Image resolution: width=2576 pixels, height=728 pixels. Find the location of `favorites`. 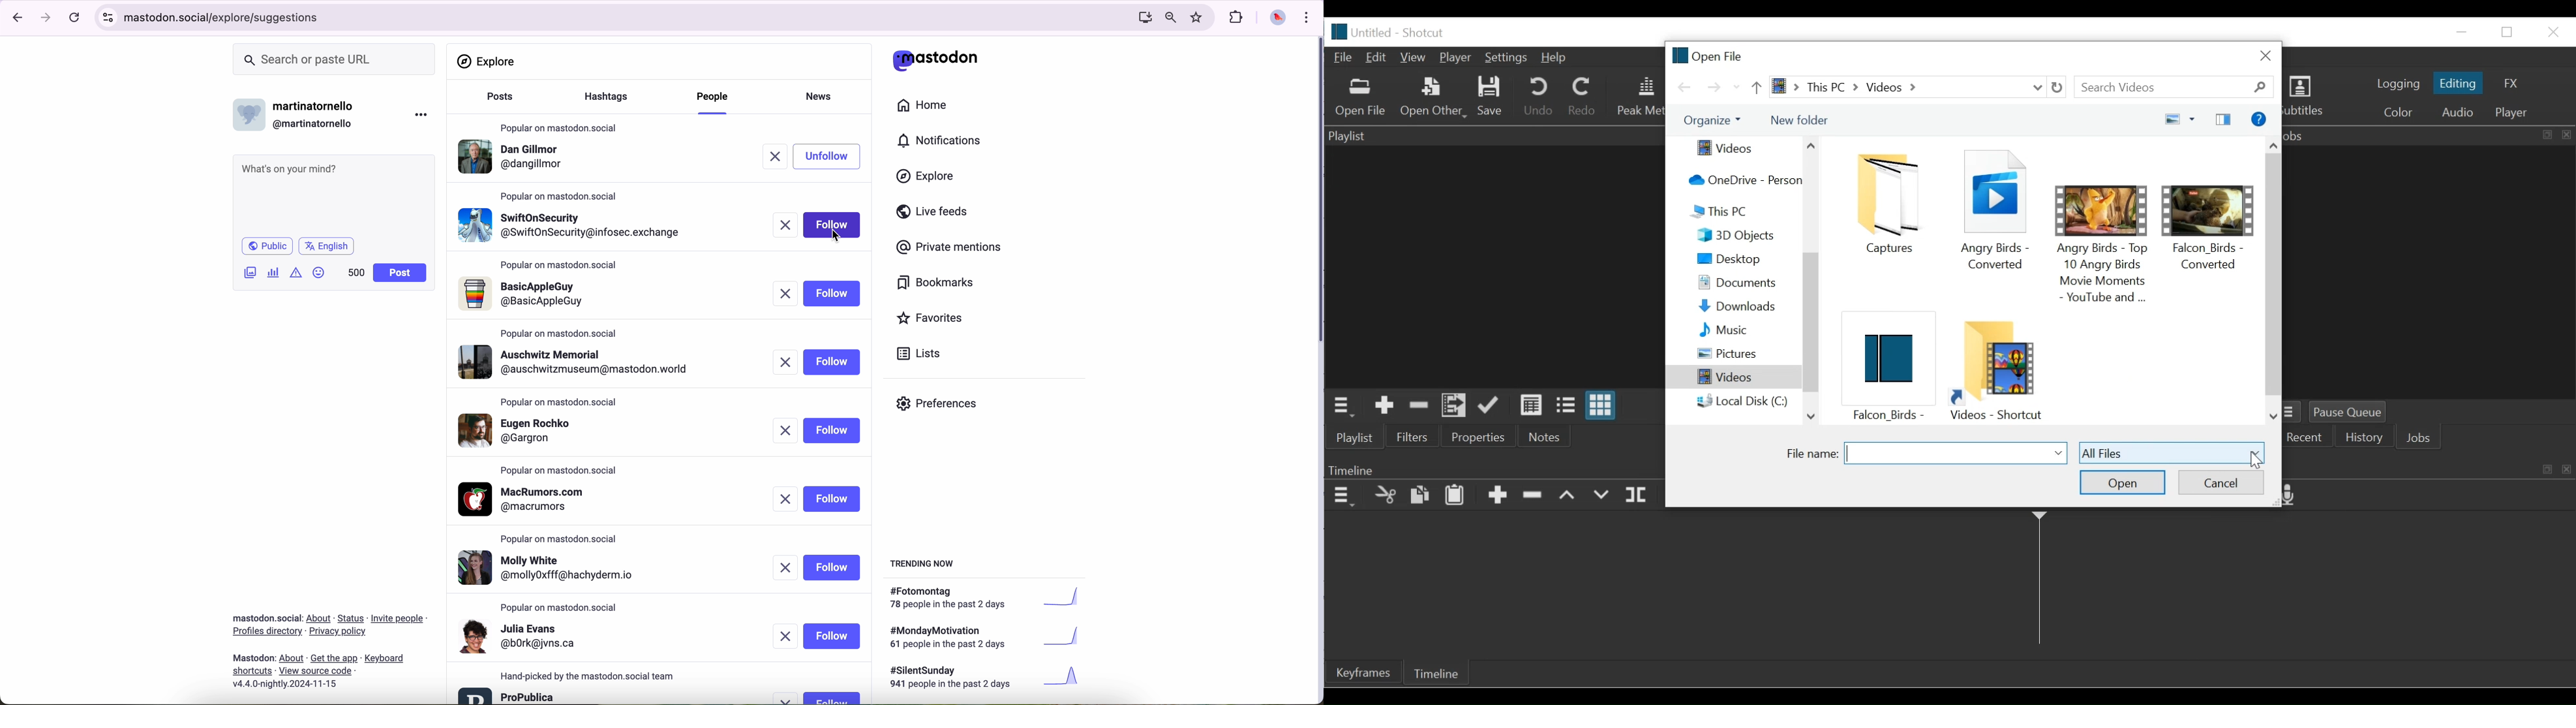

favorites is located at coordinates (934, 319).